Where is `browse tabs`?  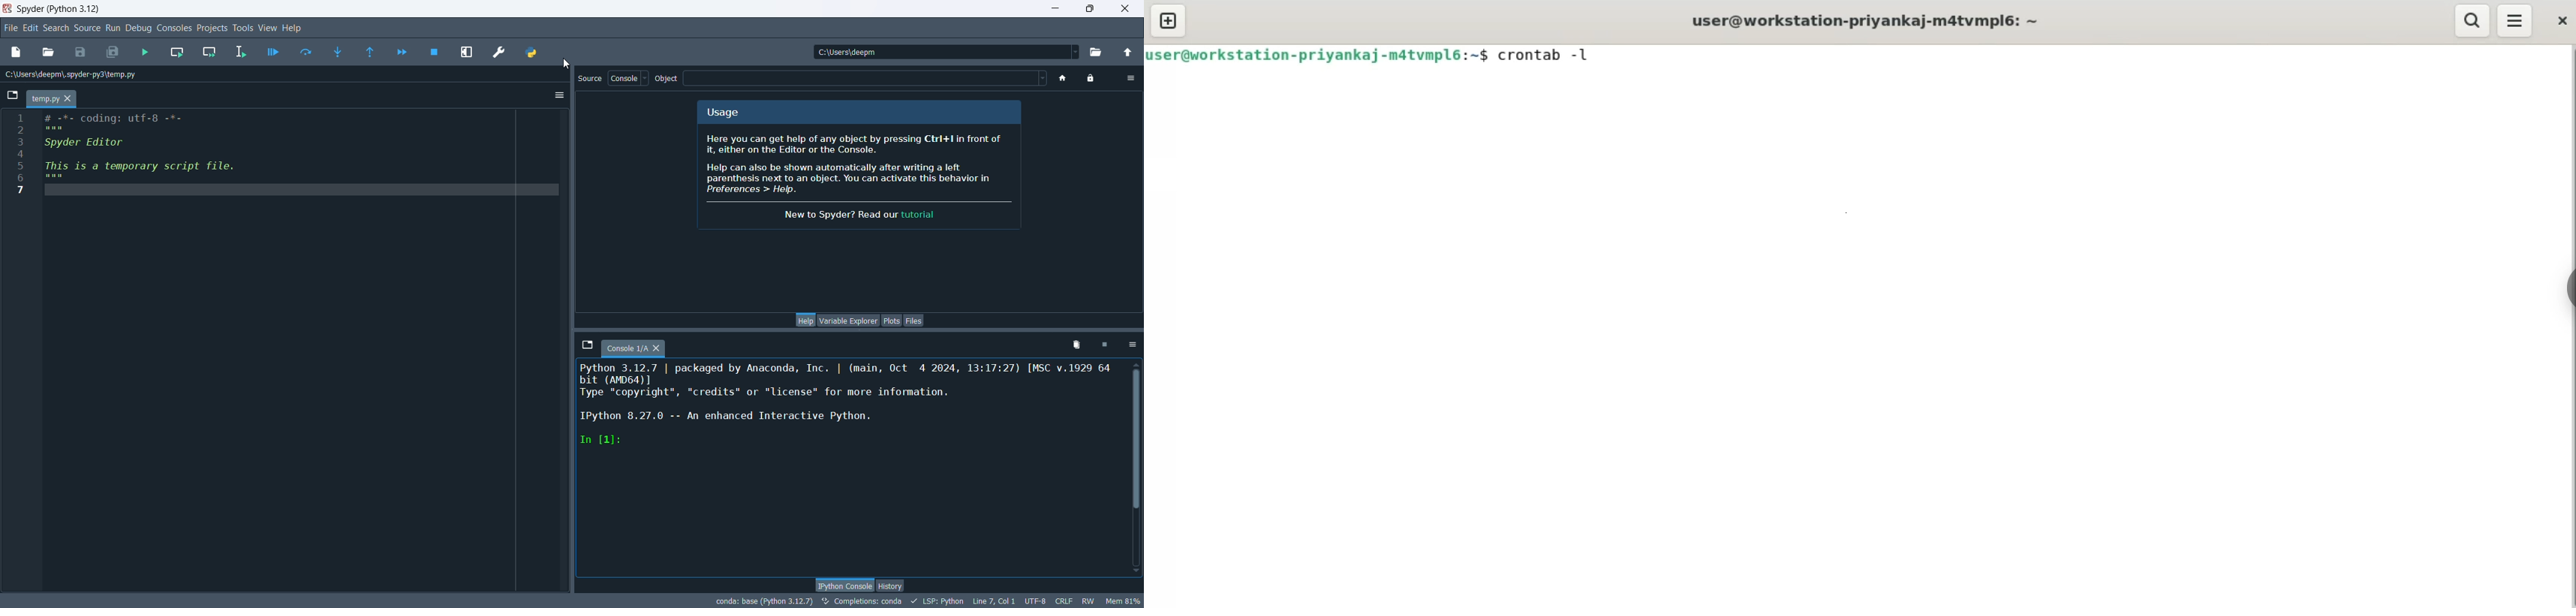
browse tabs is located at coordinates (587, 345).